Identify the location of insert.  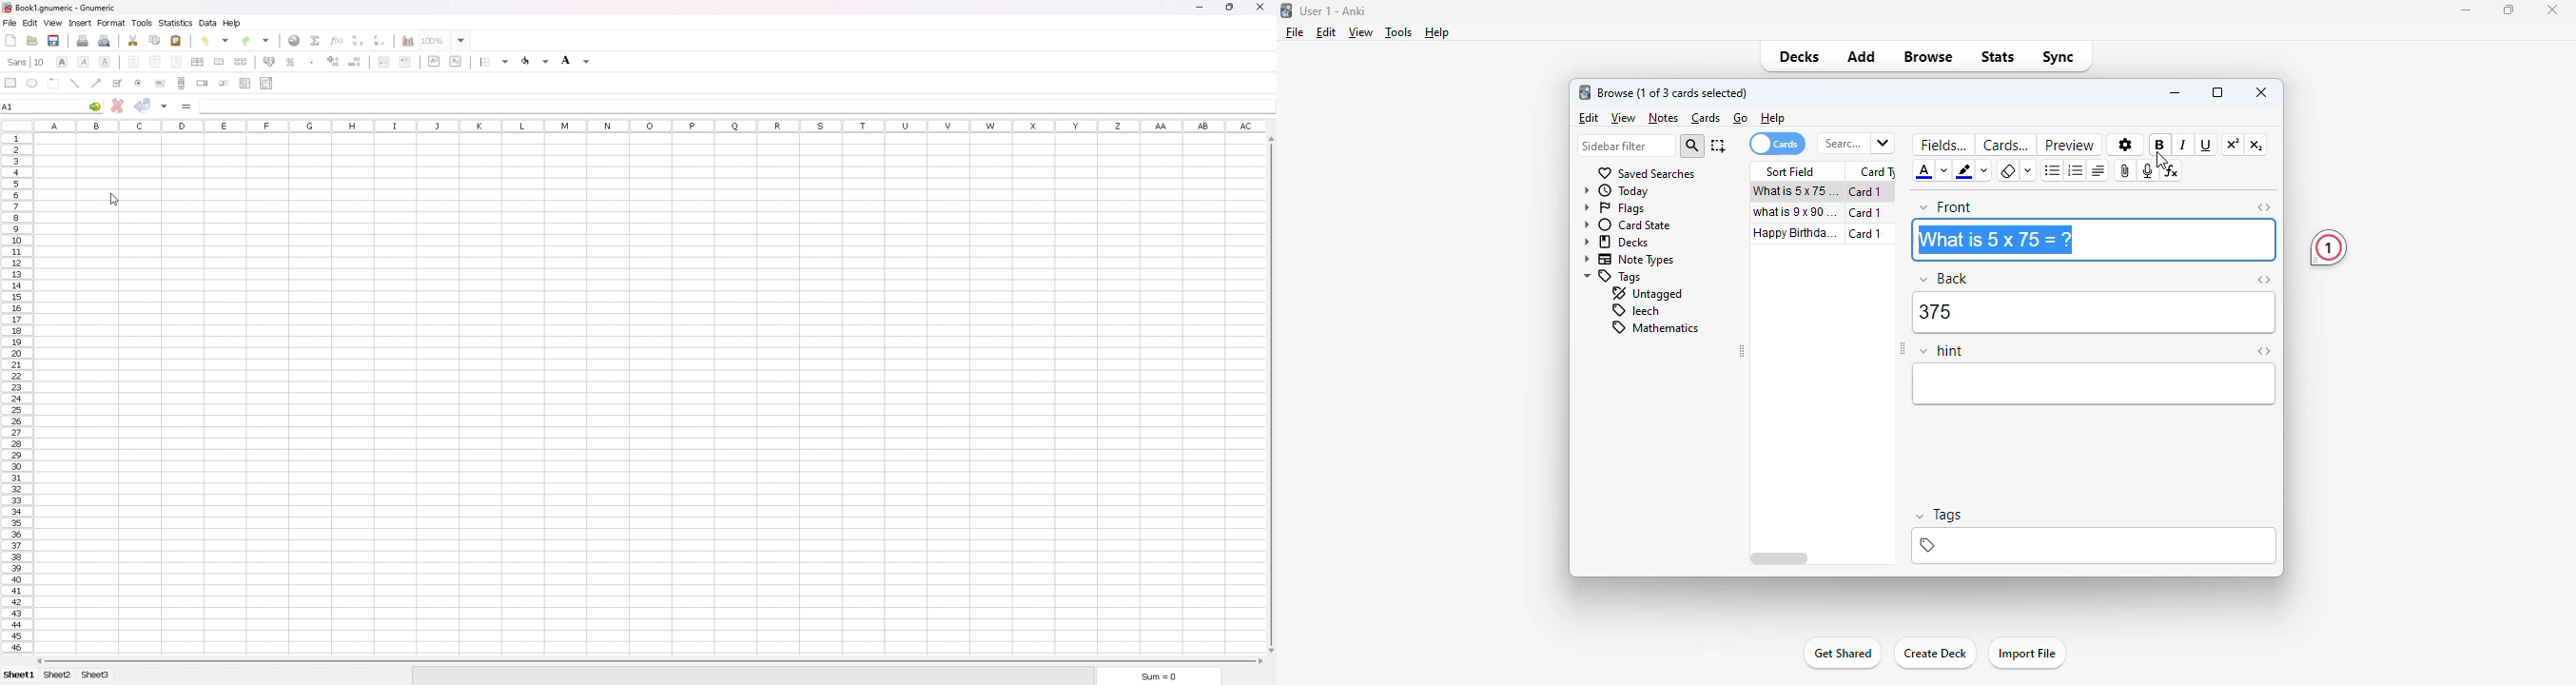
(80, 23).